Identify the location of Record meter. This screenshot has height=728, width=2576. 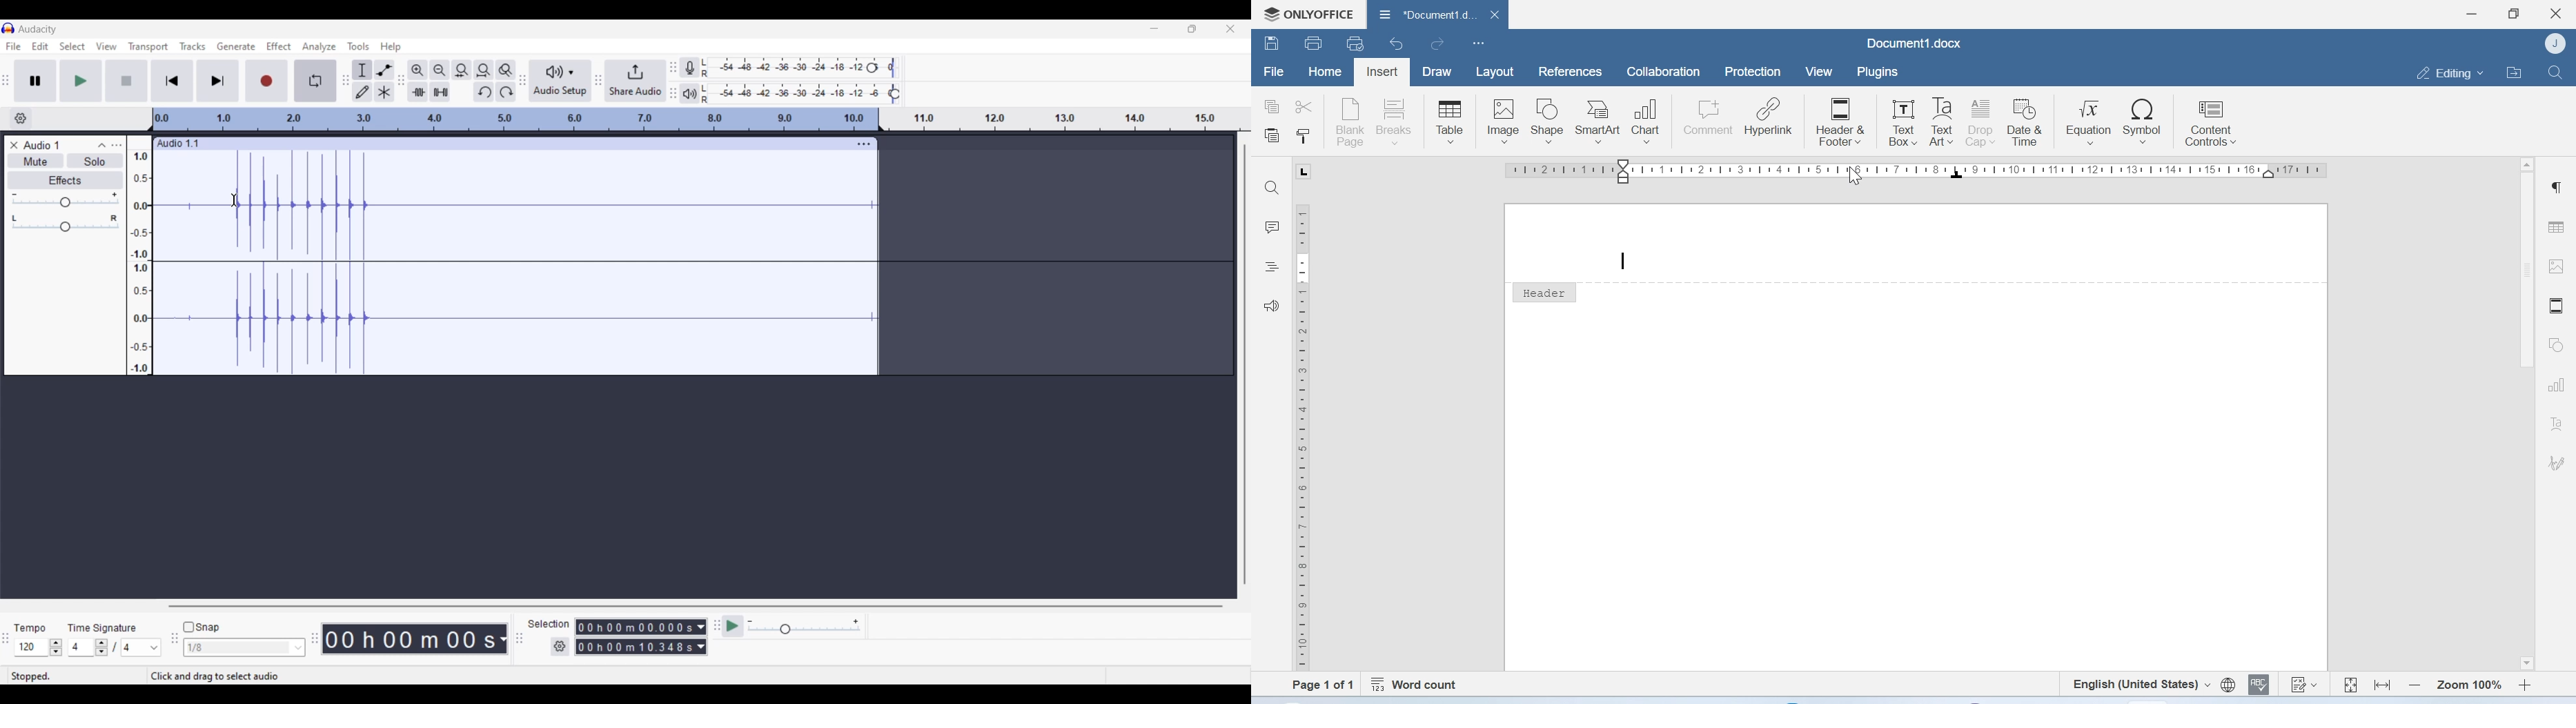
(690, 67).